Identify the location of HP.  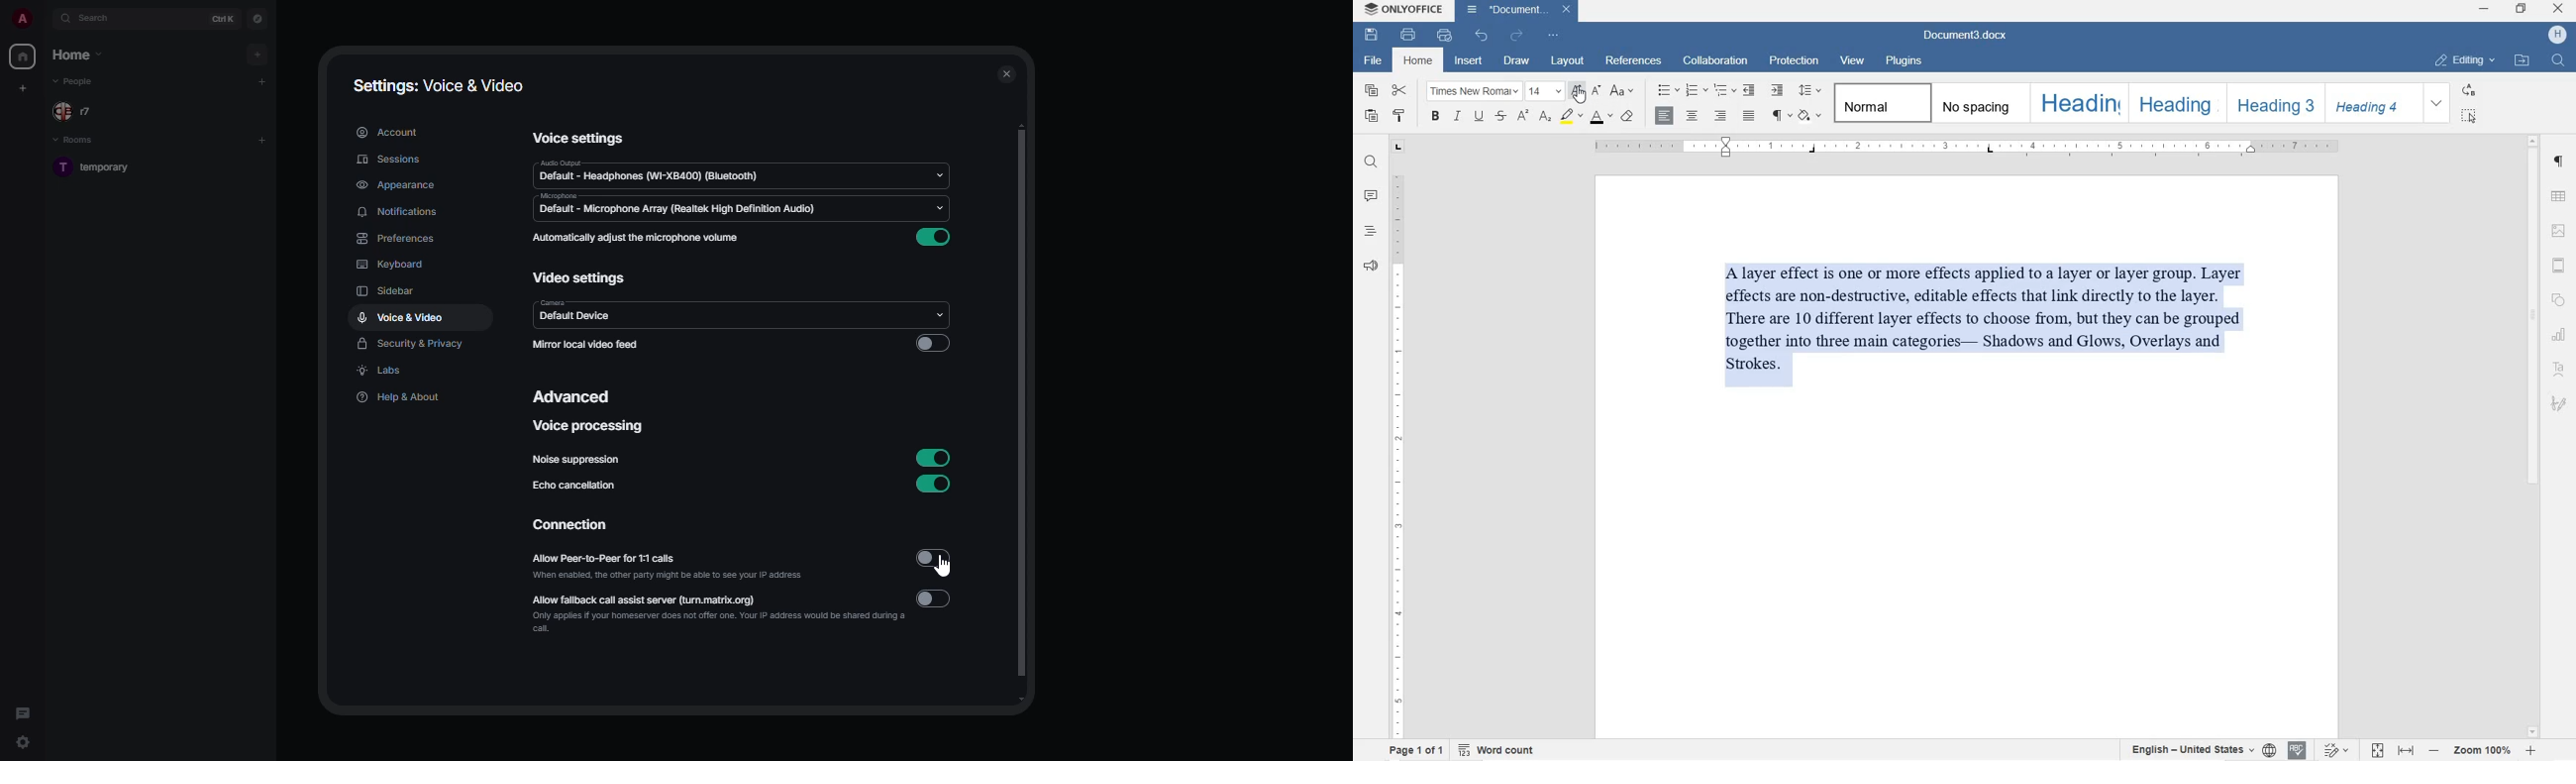
(2558, 36).